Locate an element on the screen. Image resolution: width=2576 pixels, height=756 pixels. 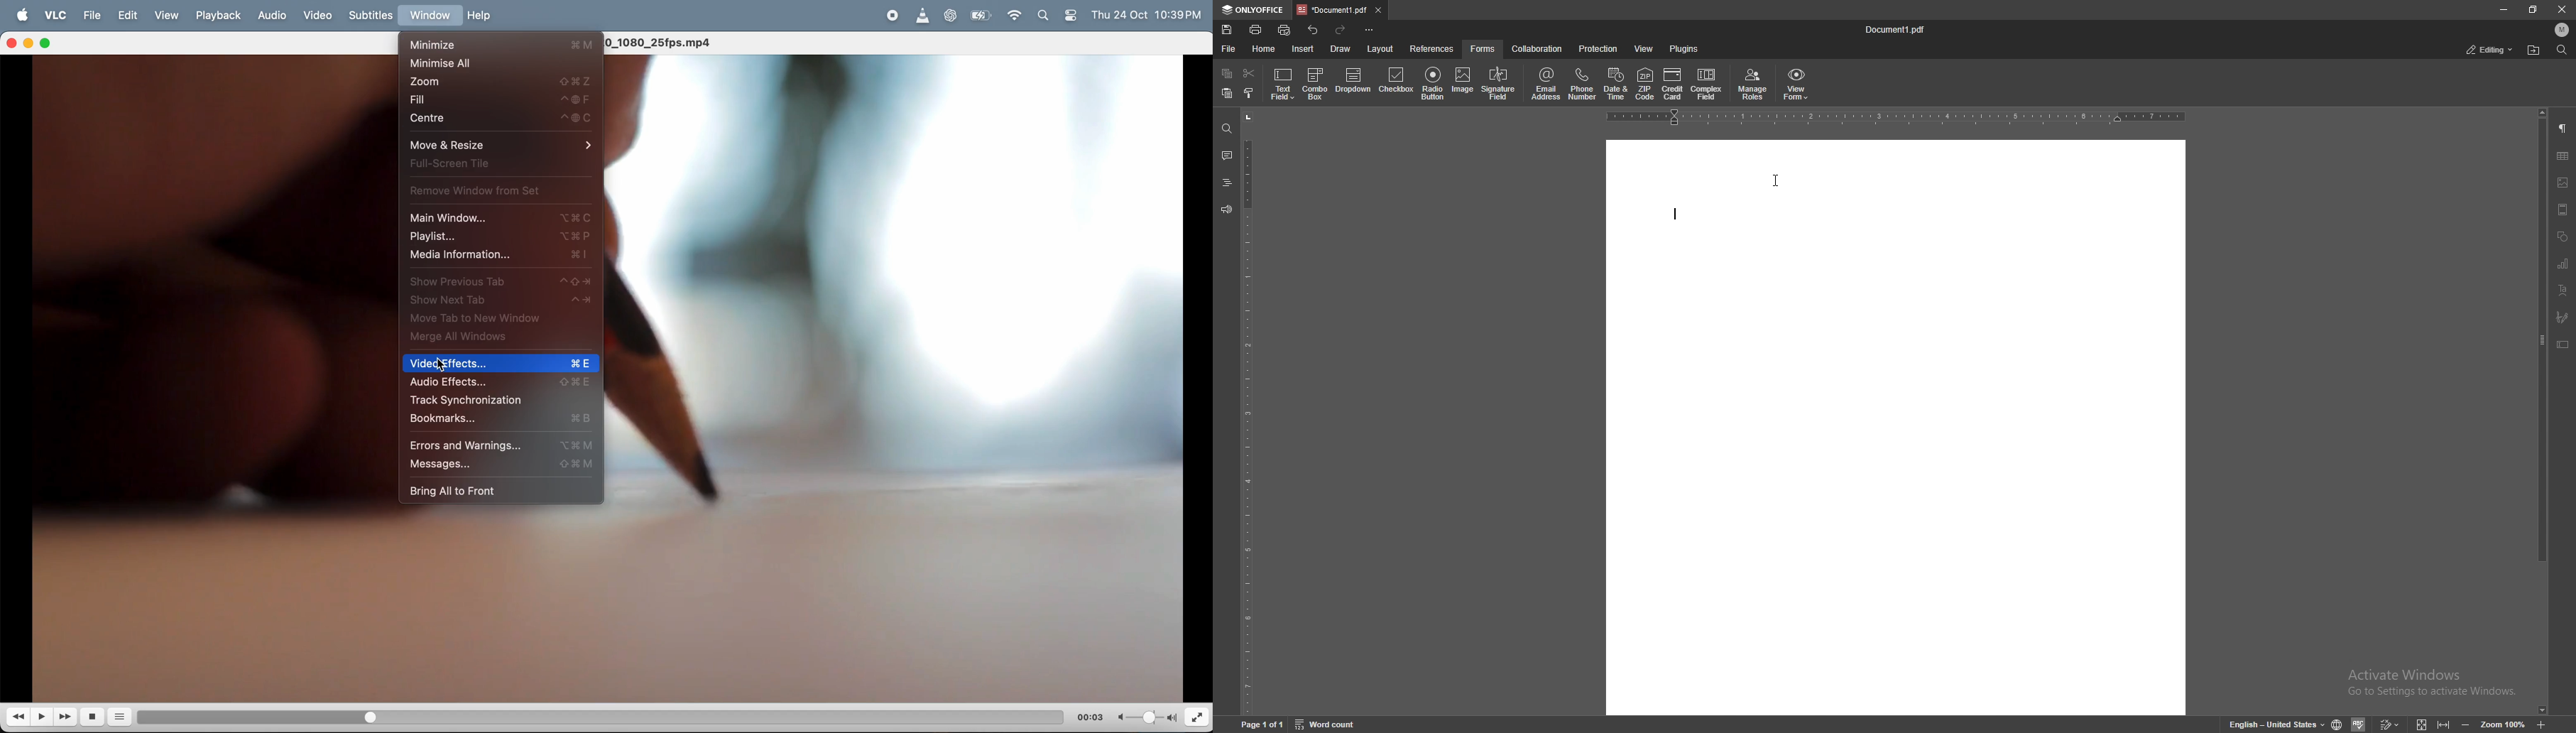
 is located at coordinates (431, 15).